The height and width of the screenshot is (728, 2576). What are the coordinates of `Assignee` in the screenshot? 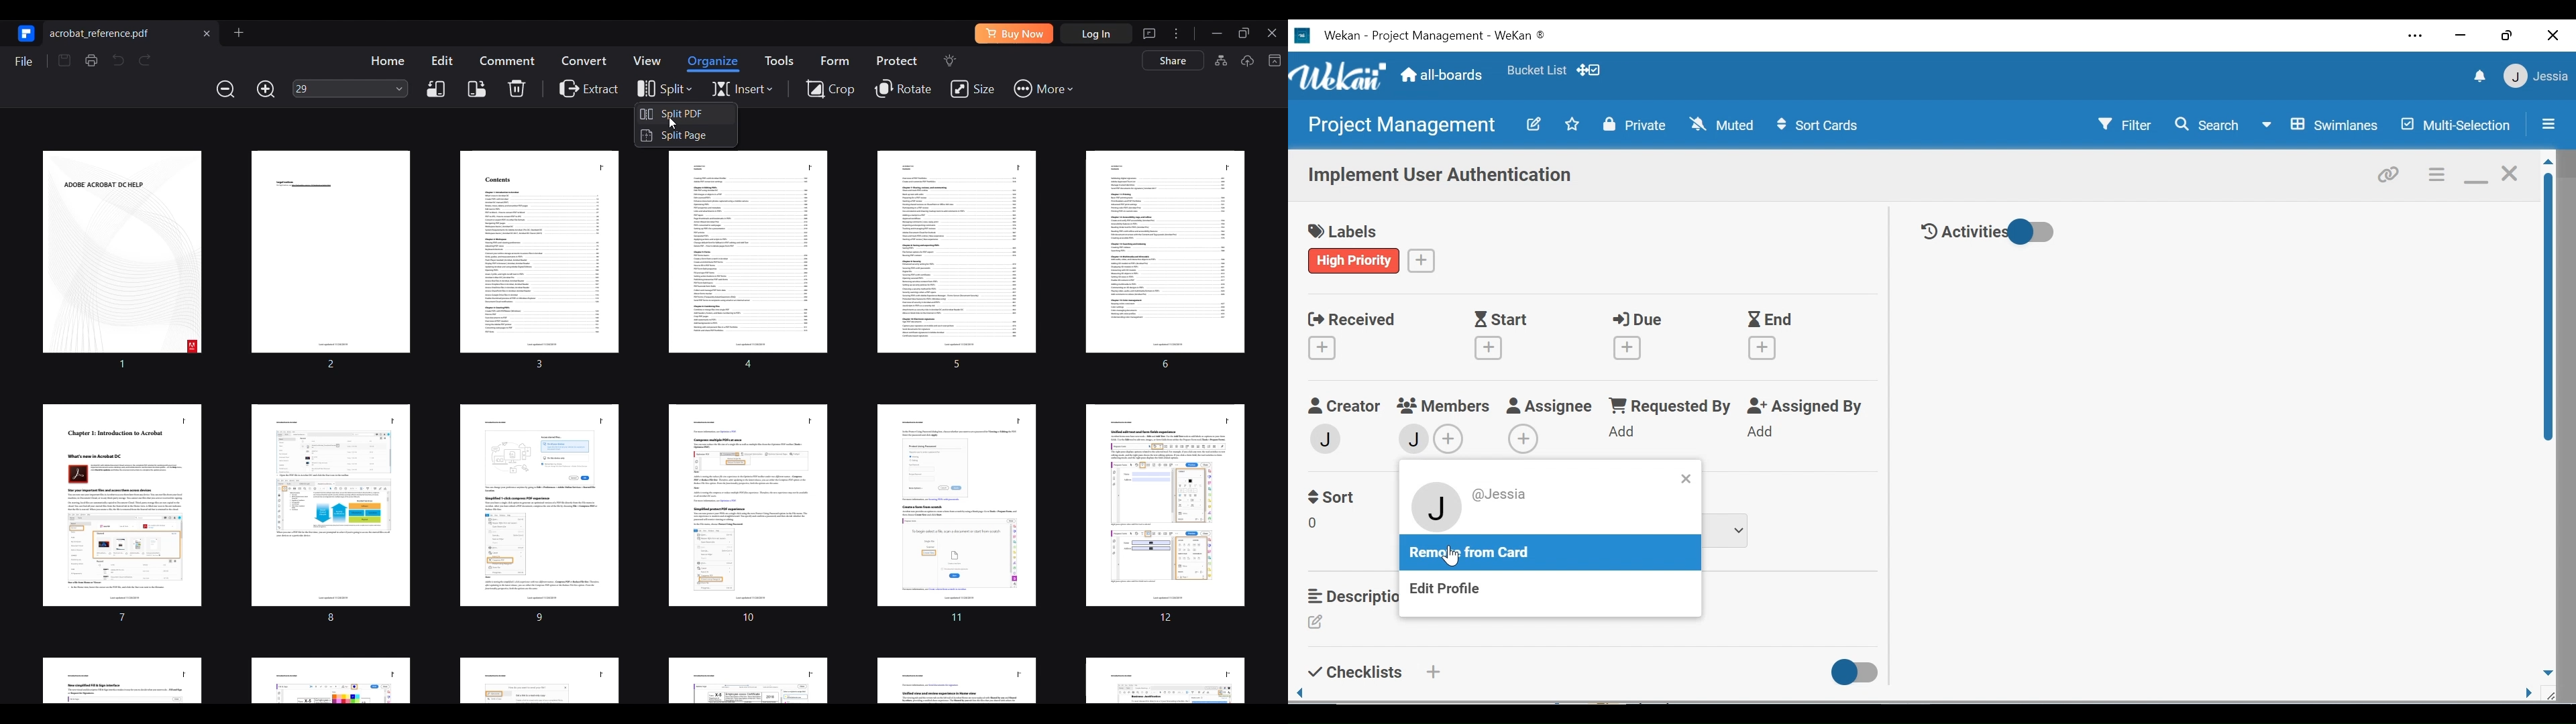 It's located at (1550, 405).